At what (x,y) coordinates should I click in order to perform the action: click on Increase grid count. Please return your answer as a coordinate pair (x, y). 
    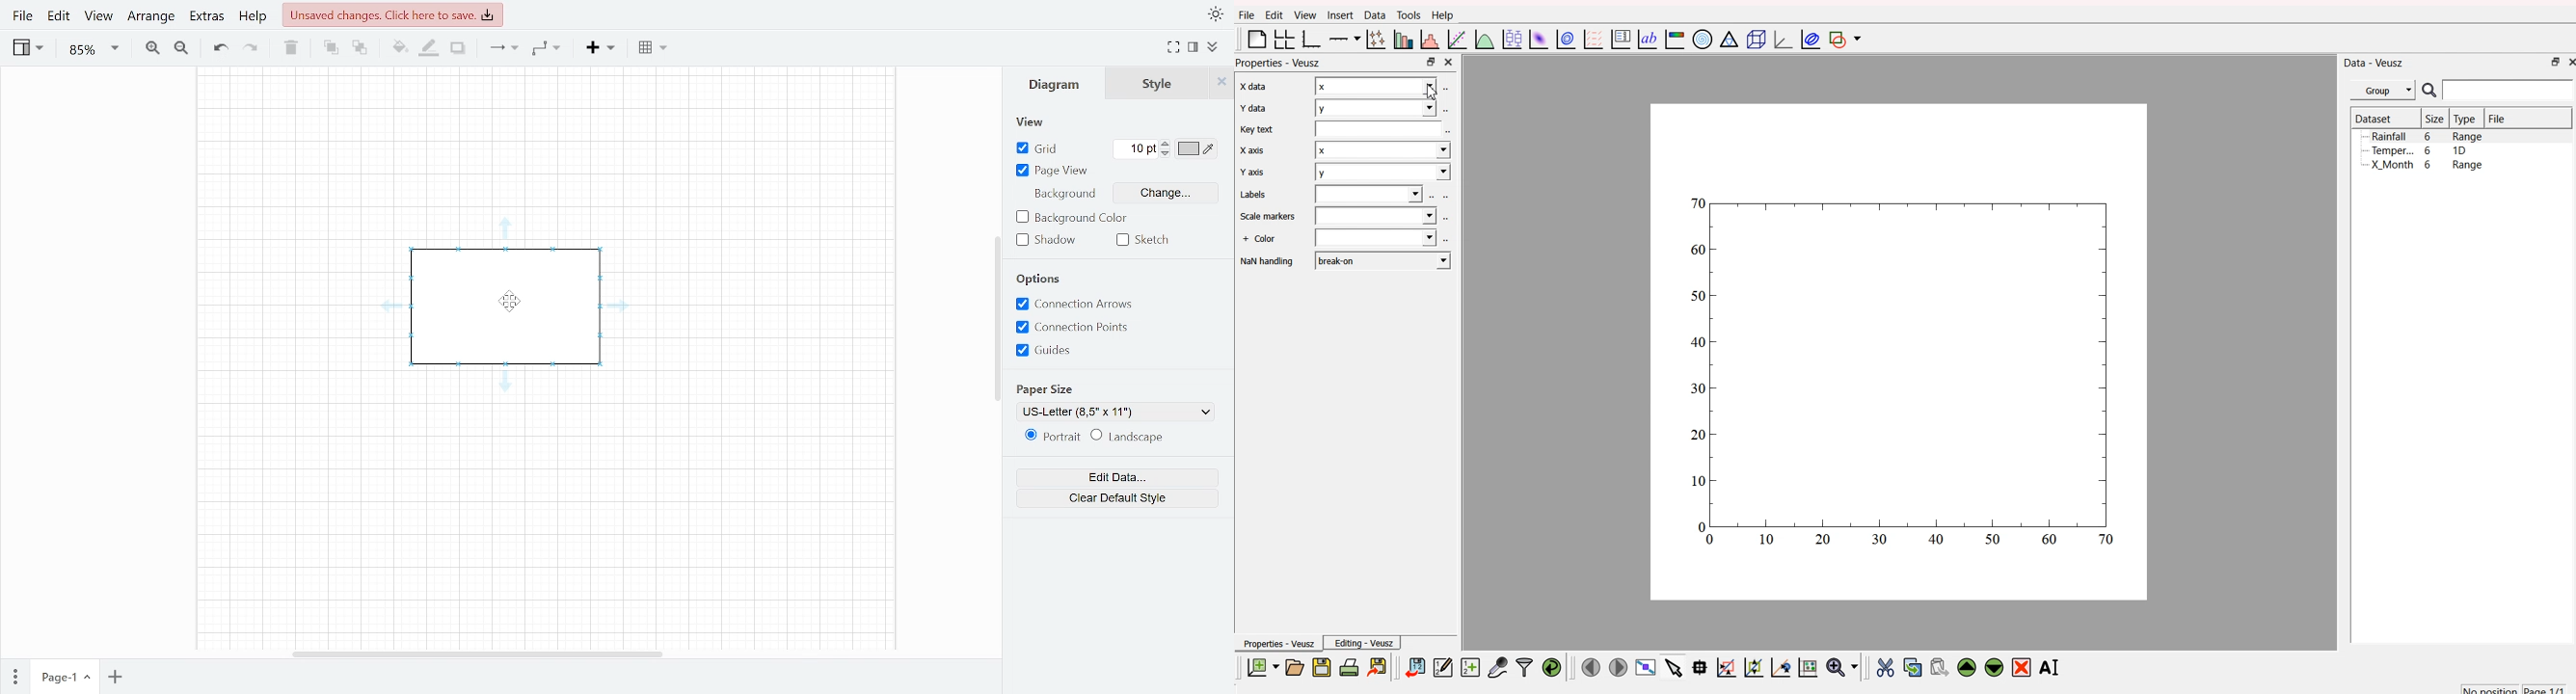
    Looking at the image, I should click on (1167, 144).